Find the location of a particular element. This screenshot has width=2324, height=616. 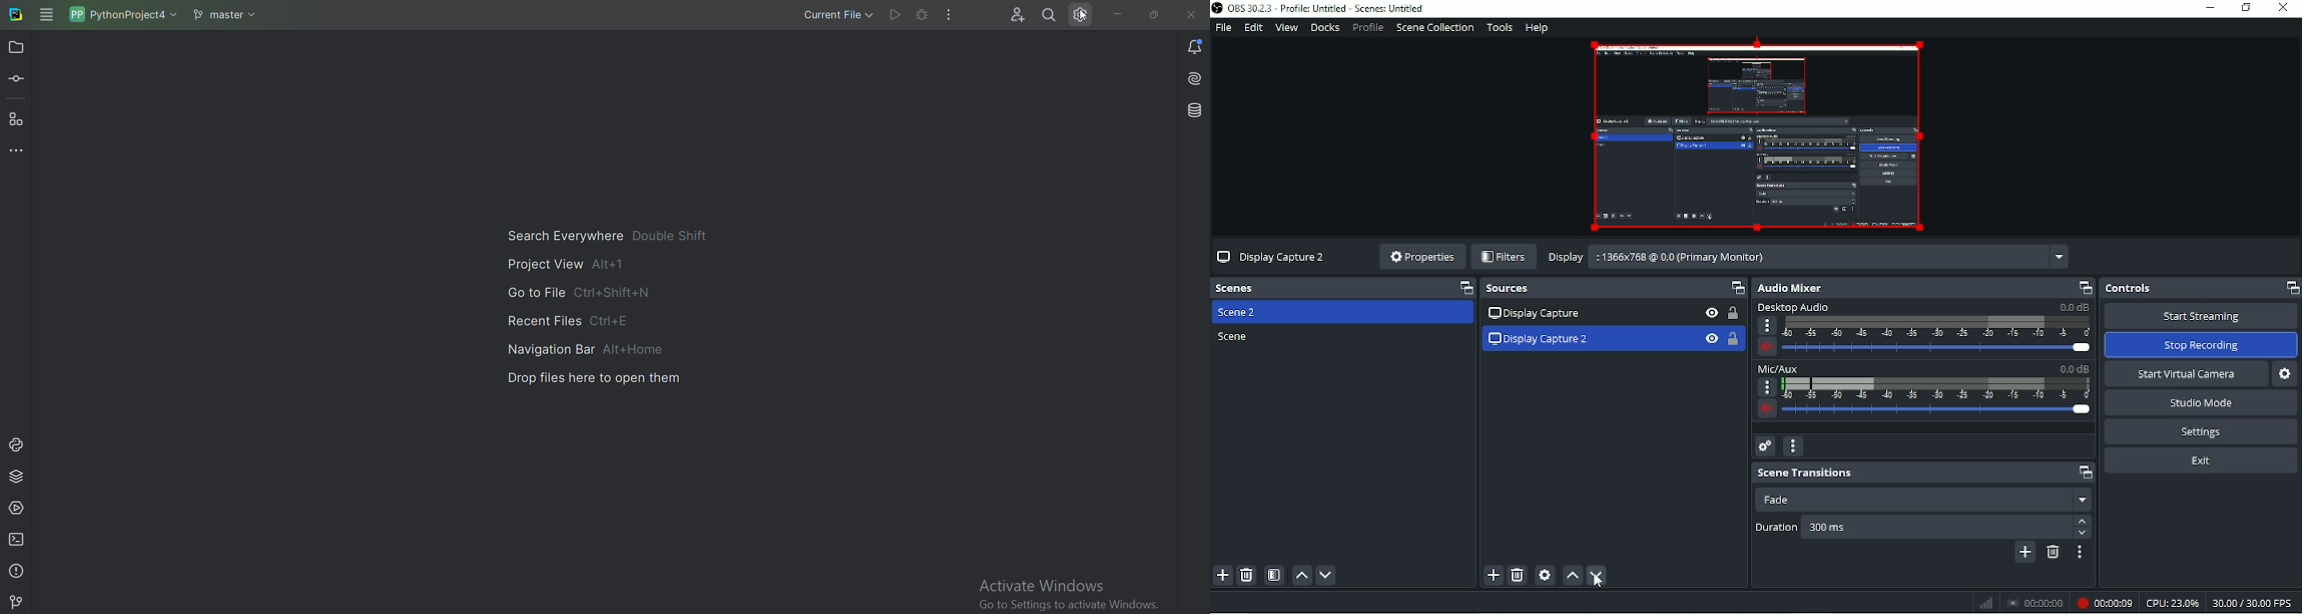

Display is located at coordinates (1566, 256).